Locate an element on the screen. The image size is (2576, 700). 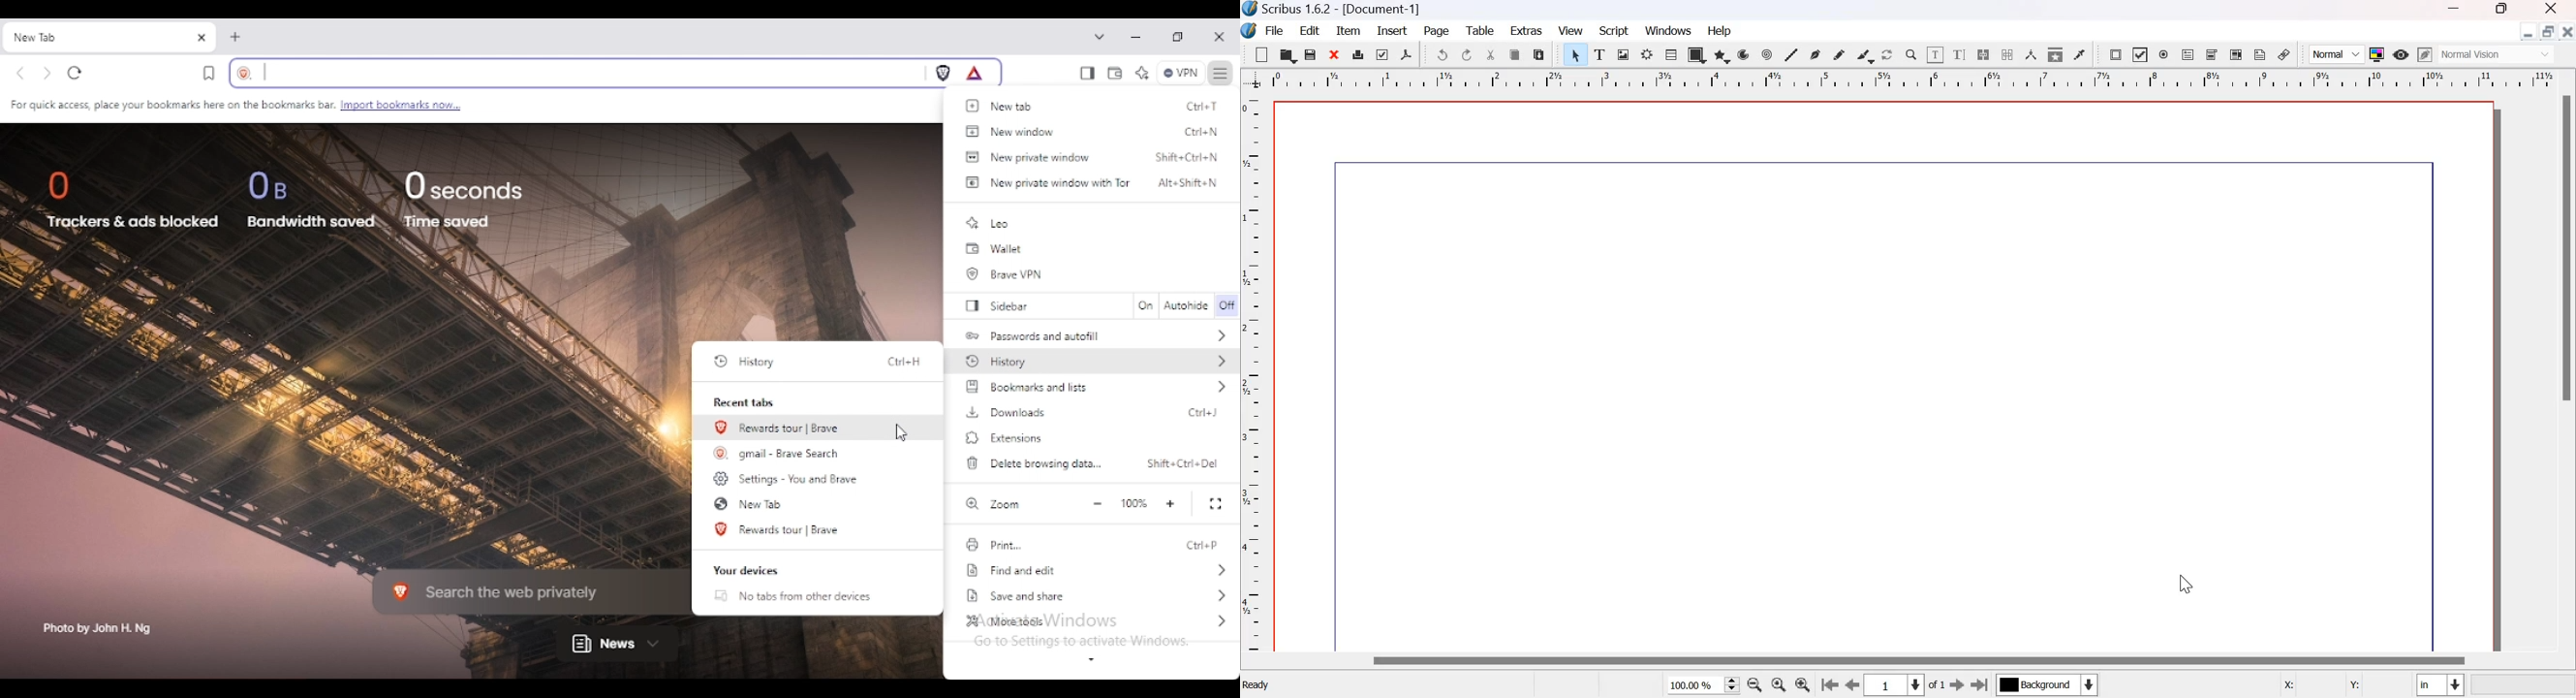
Copy item properties is located at coordinates (2056, 54).